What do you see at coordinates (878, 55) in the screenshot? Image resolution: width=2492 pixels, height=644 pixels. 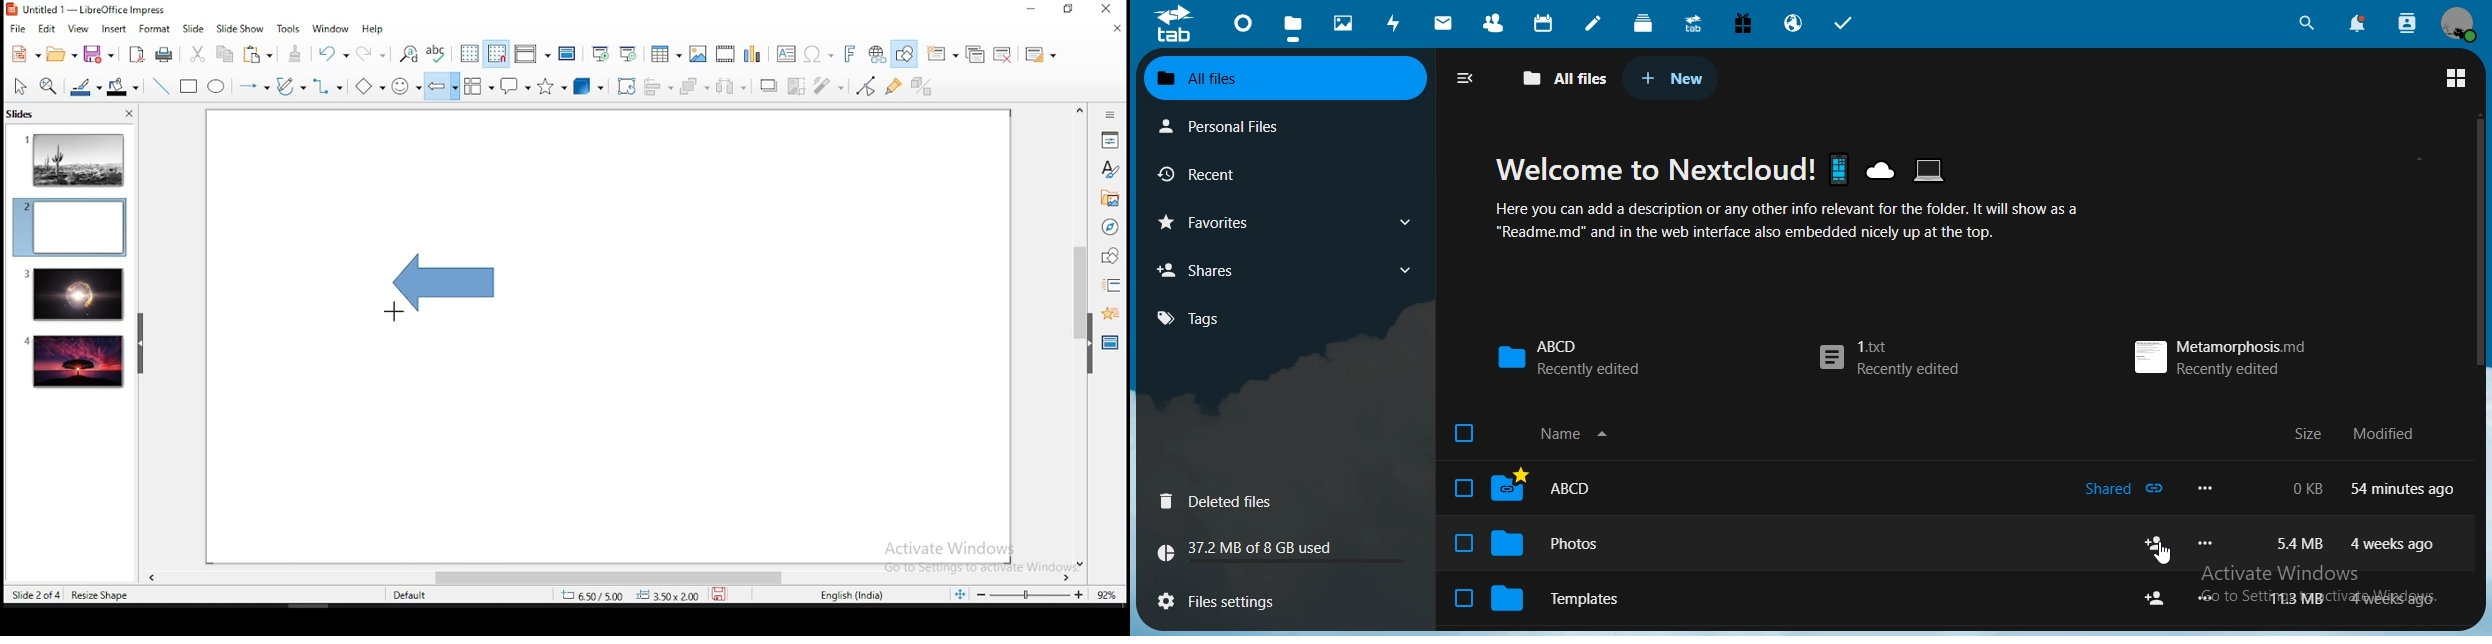 I see `hyperlink` at bounding box center [878, 55].